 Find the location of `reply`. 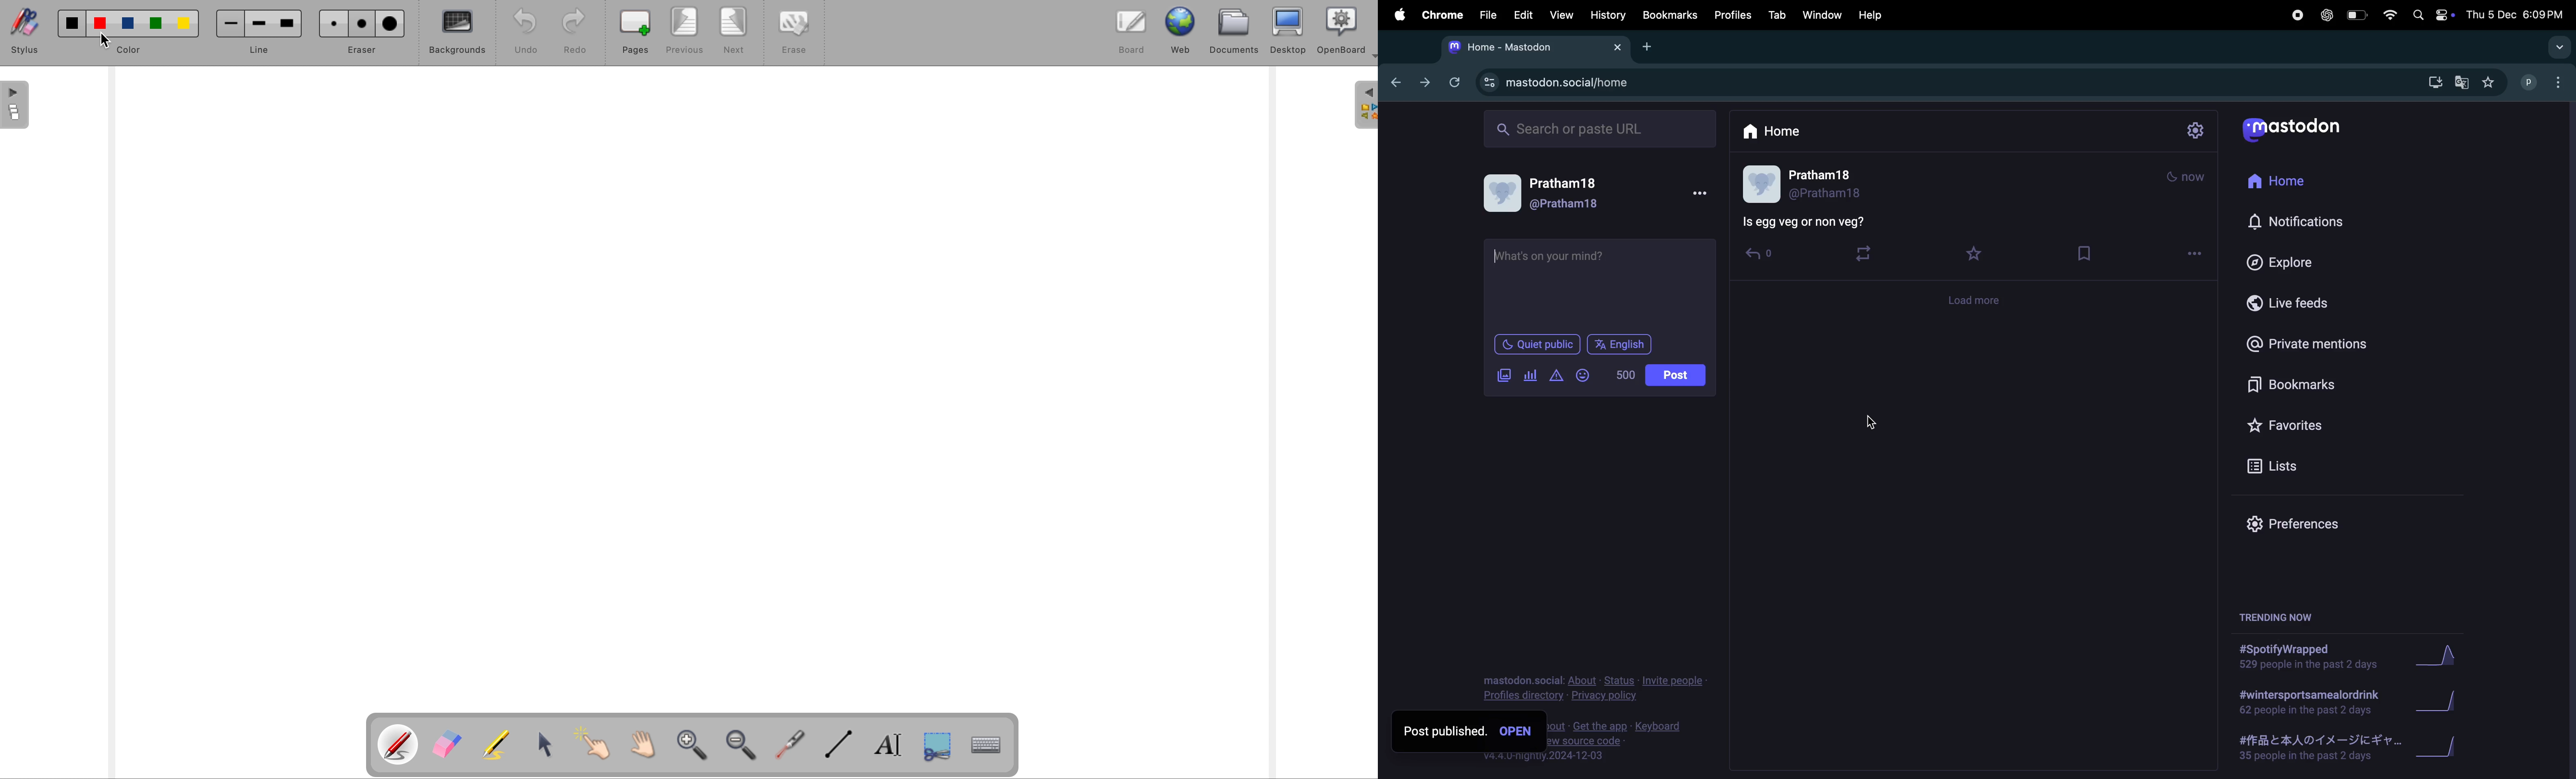

reply is located at coordinates (1762, 257).